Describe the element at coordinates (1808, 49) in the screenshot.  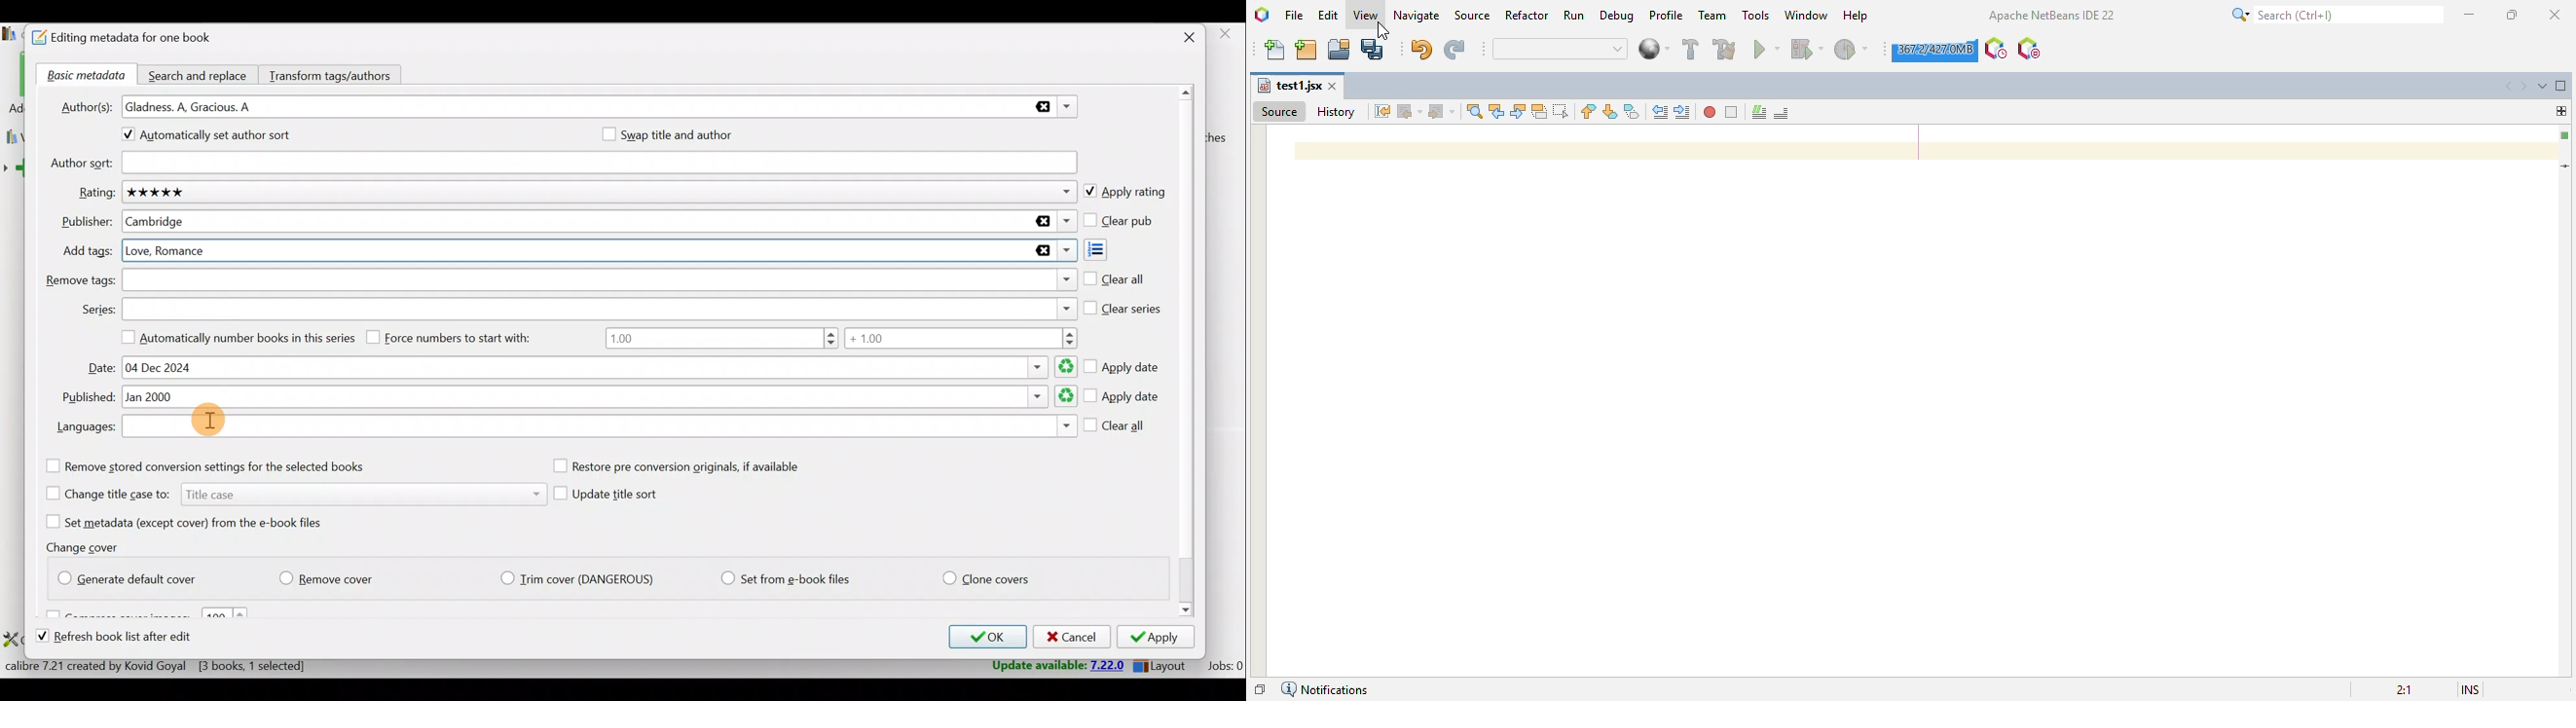
I see `debug project` at that location.